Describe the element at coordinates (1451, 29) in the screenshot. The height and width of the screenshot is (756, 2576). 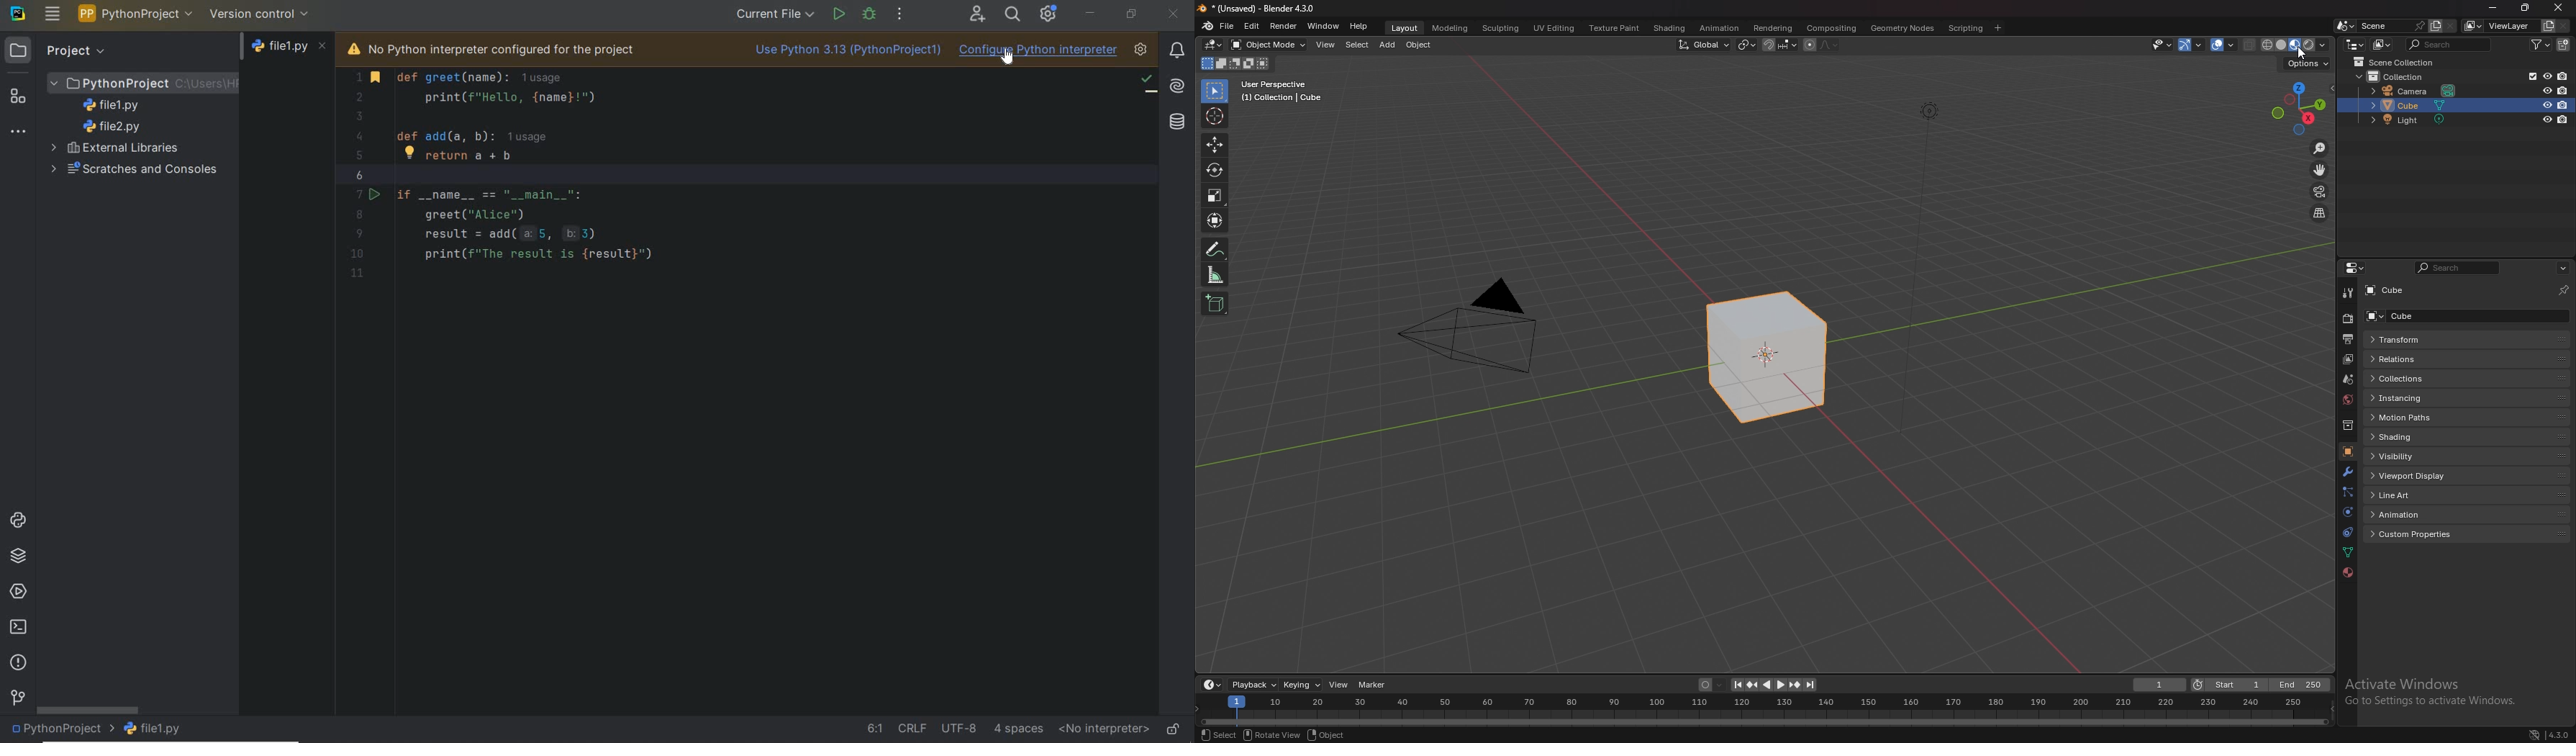
I see `modeling` at that location.